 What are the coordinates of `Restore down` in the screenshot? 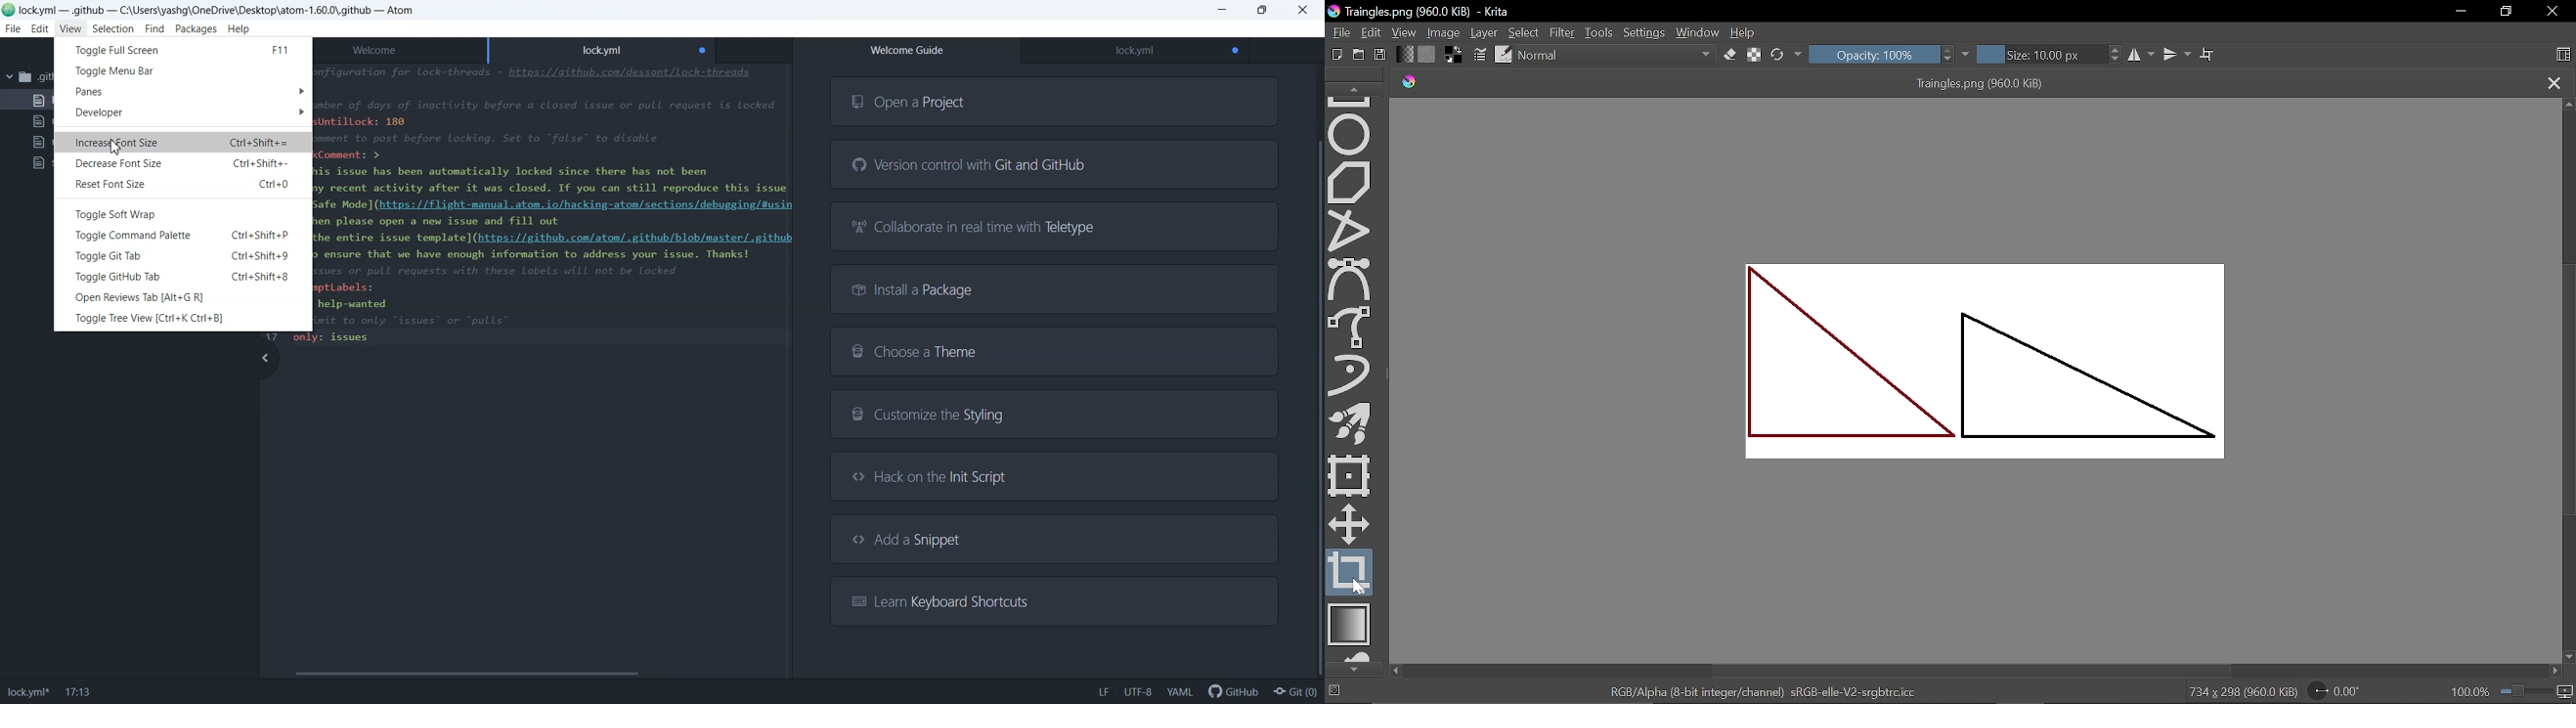 It's located at (2507, 12).